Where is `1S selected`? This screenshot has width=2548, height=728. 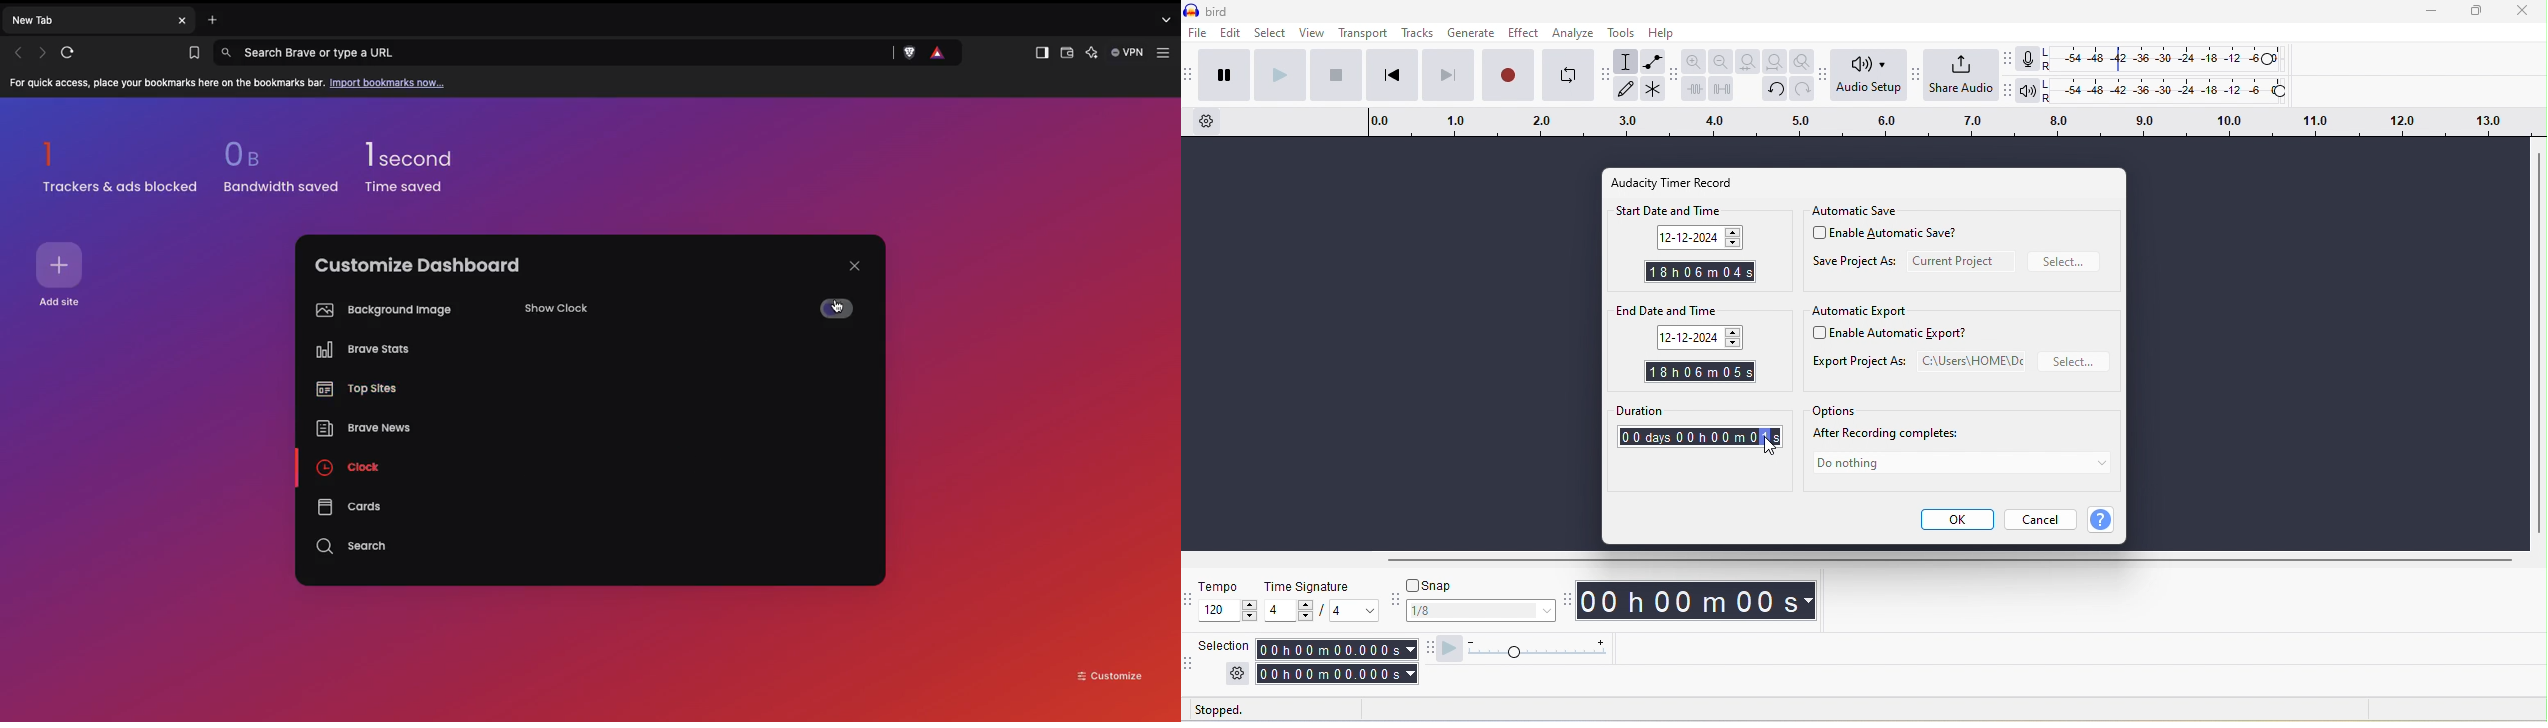 1S selected is located at coordinates (1765, 442).